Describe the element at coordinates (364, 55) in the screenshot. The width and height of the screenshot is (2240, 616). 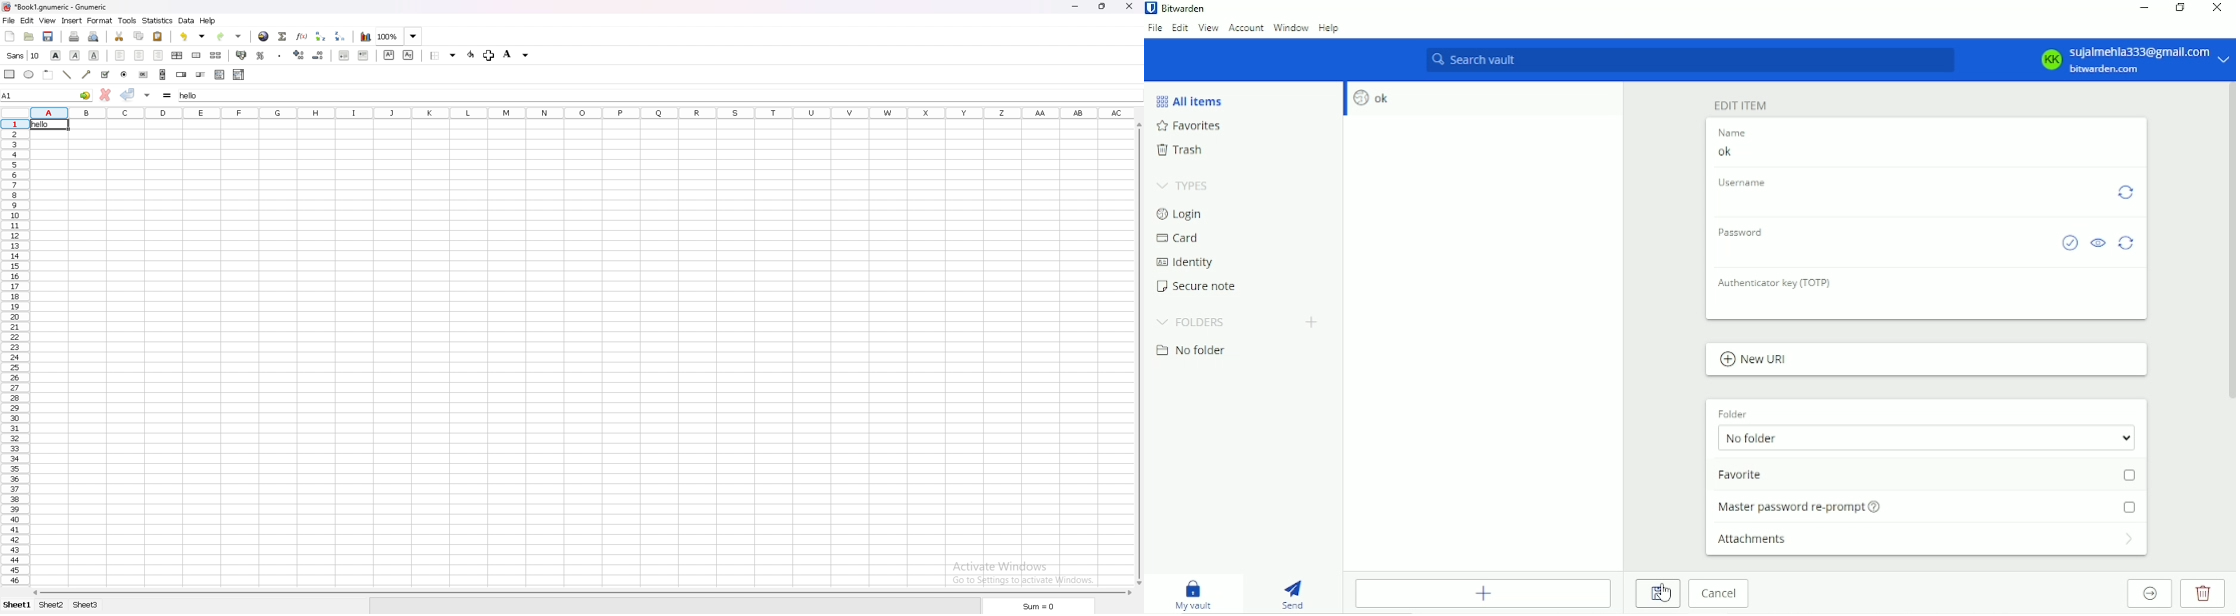
I see `increase indent` at that location.